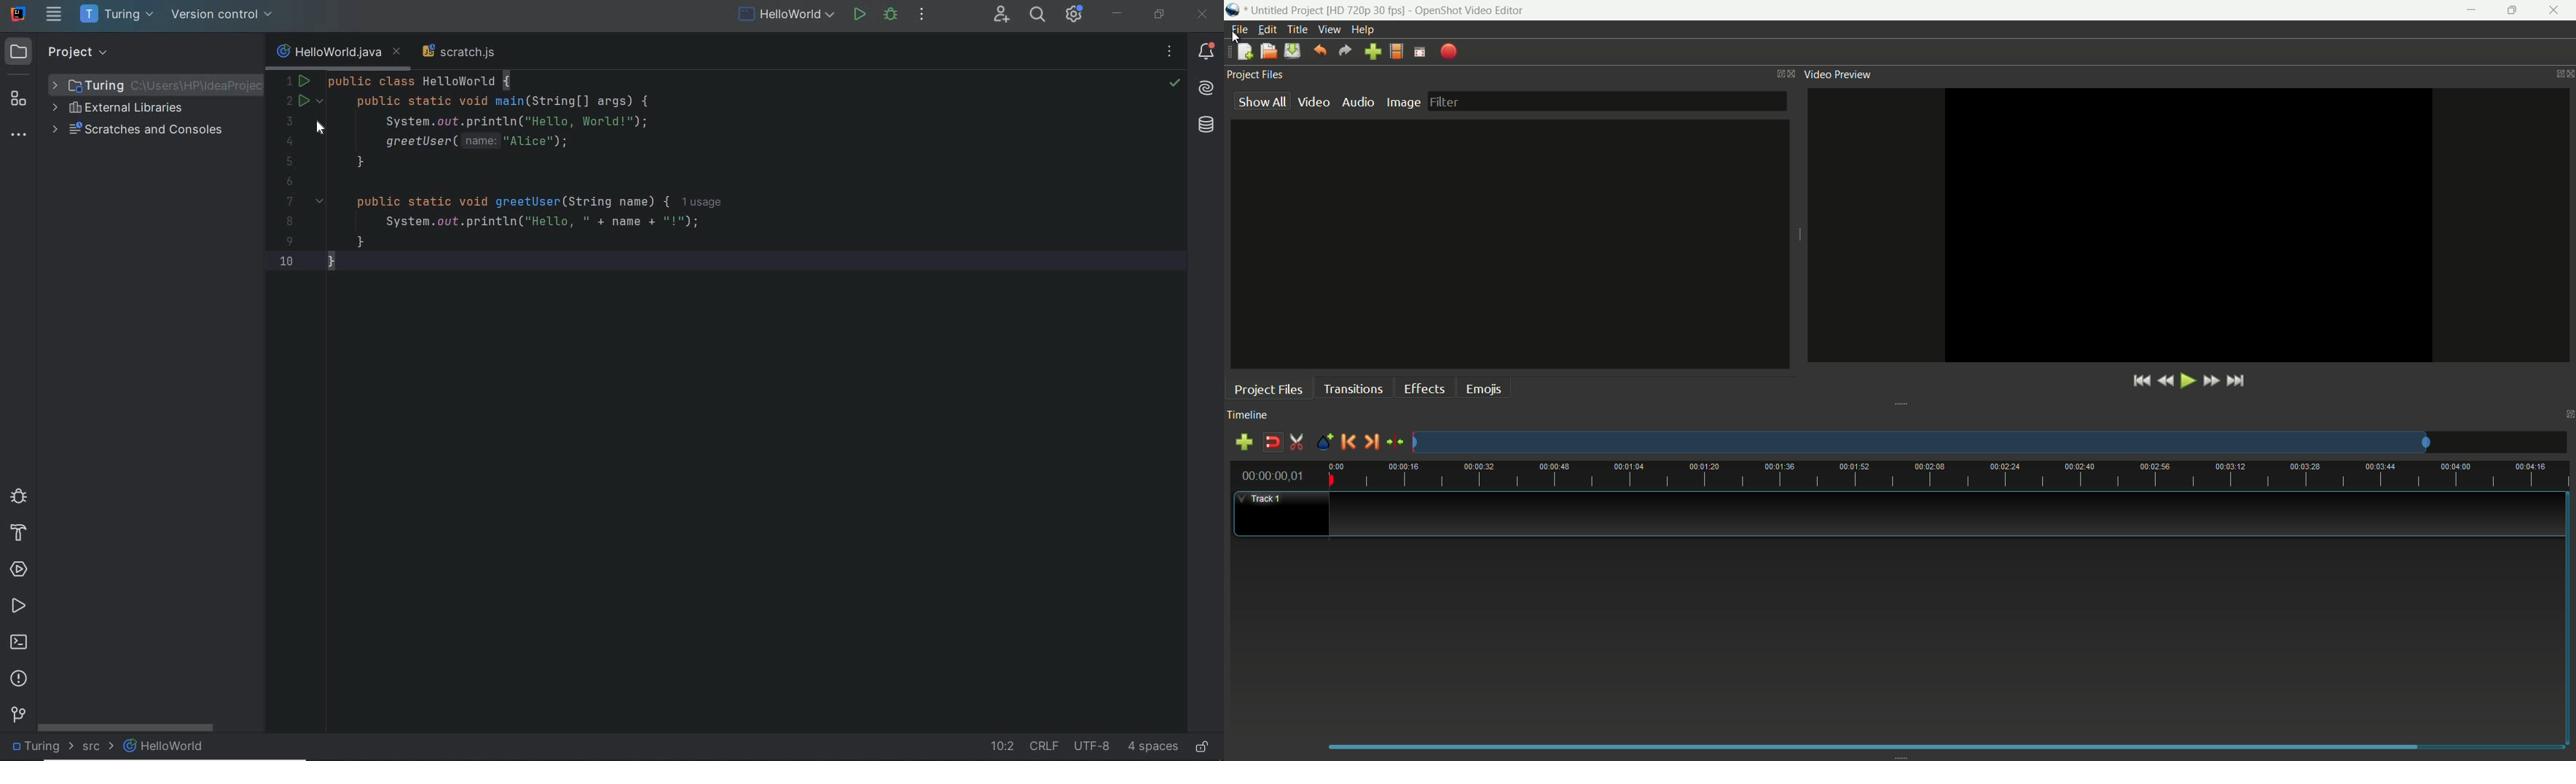  I want to click on minimize, so click(1118, 14).